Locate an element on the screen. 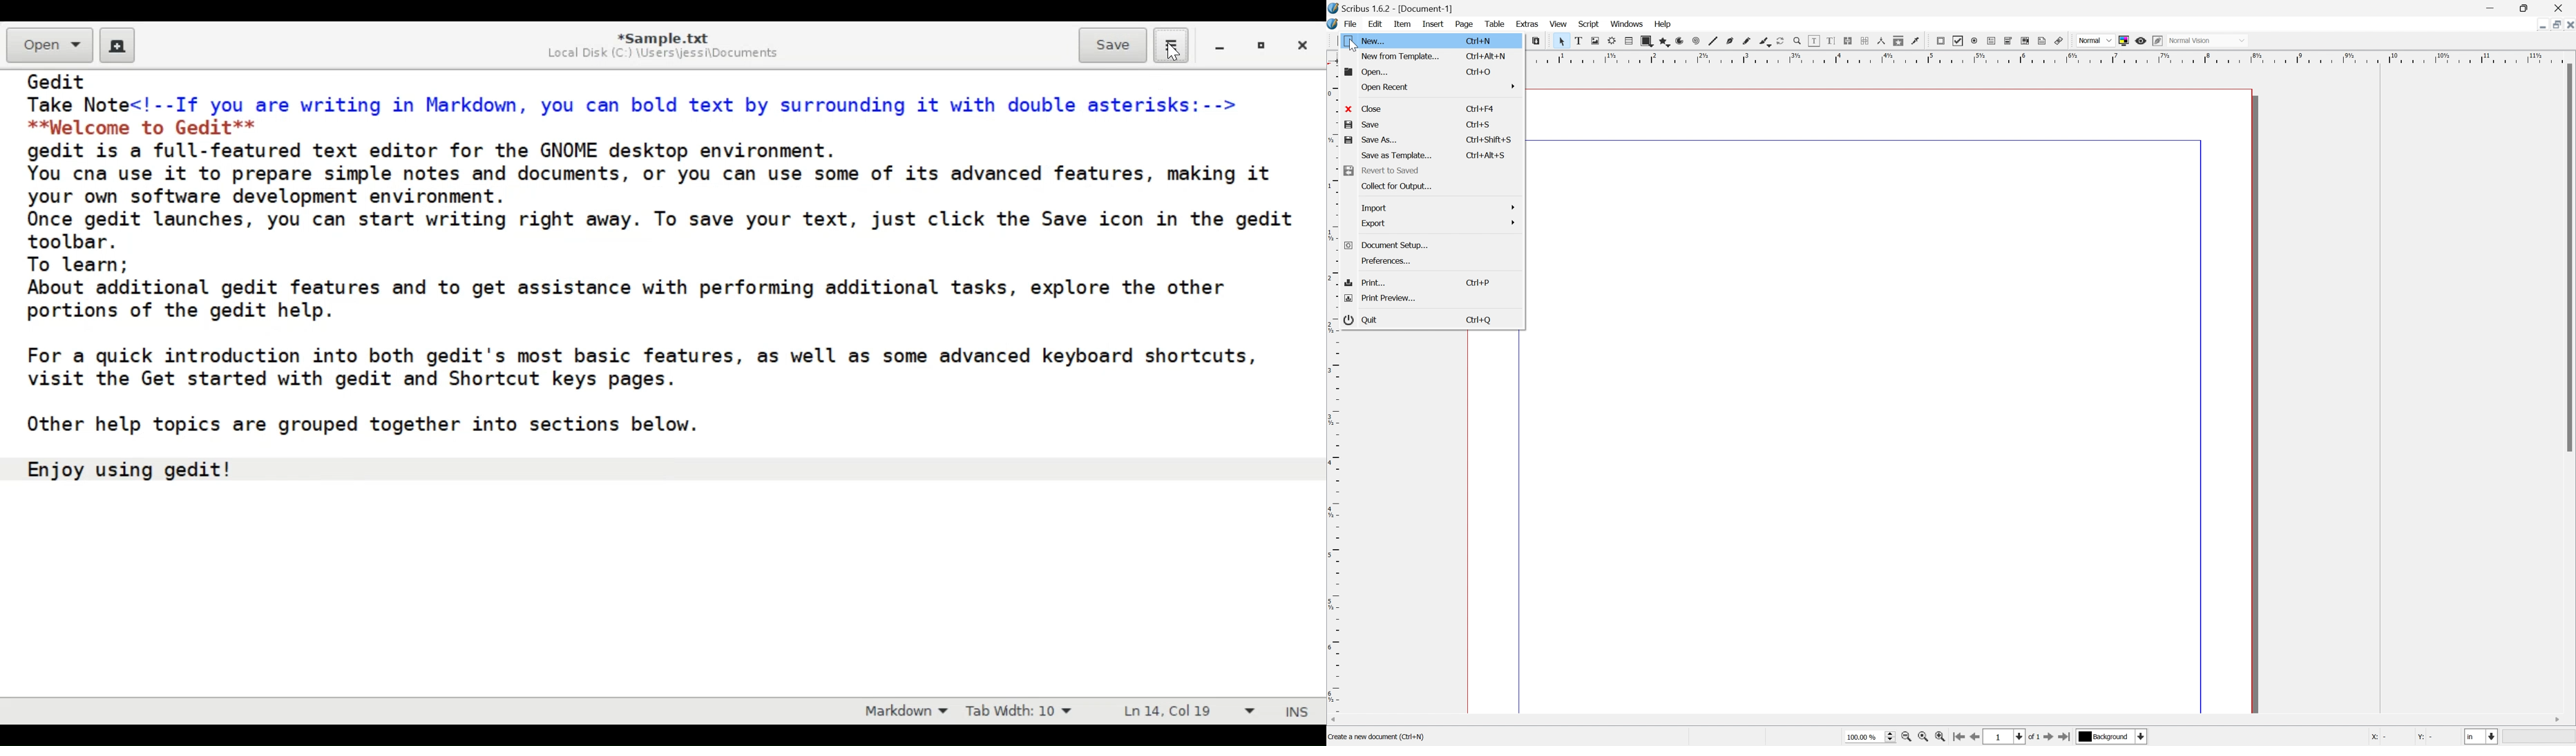 The width and height of the screenshot is (2576, 756). restore is located at coordinates (1261, 48).